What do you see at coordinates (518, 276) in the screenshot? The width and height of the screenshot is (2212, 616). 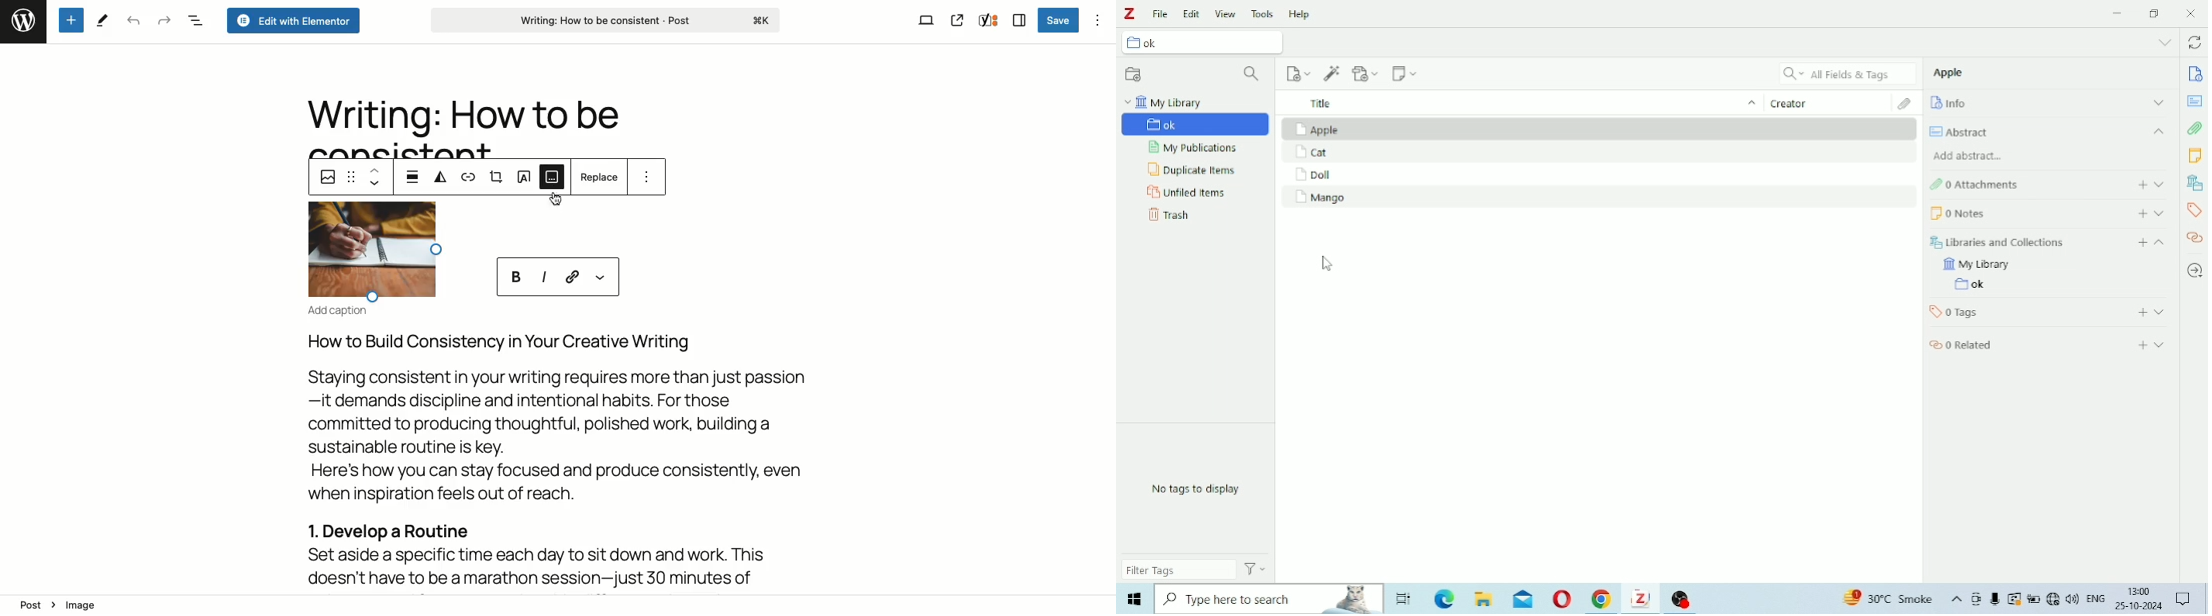 I see `Bold` at bounding box center [518, 276].